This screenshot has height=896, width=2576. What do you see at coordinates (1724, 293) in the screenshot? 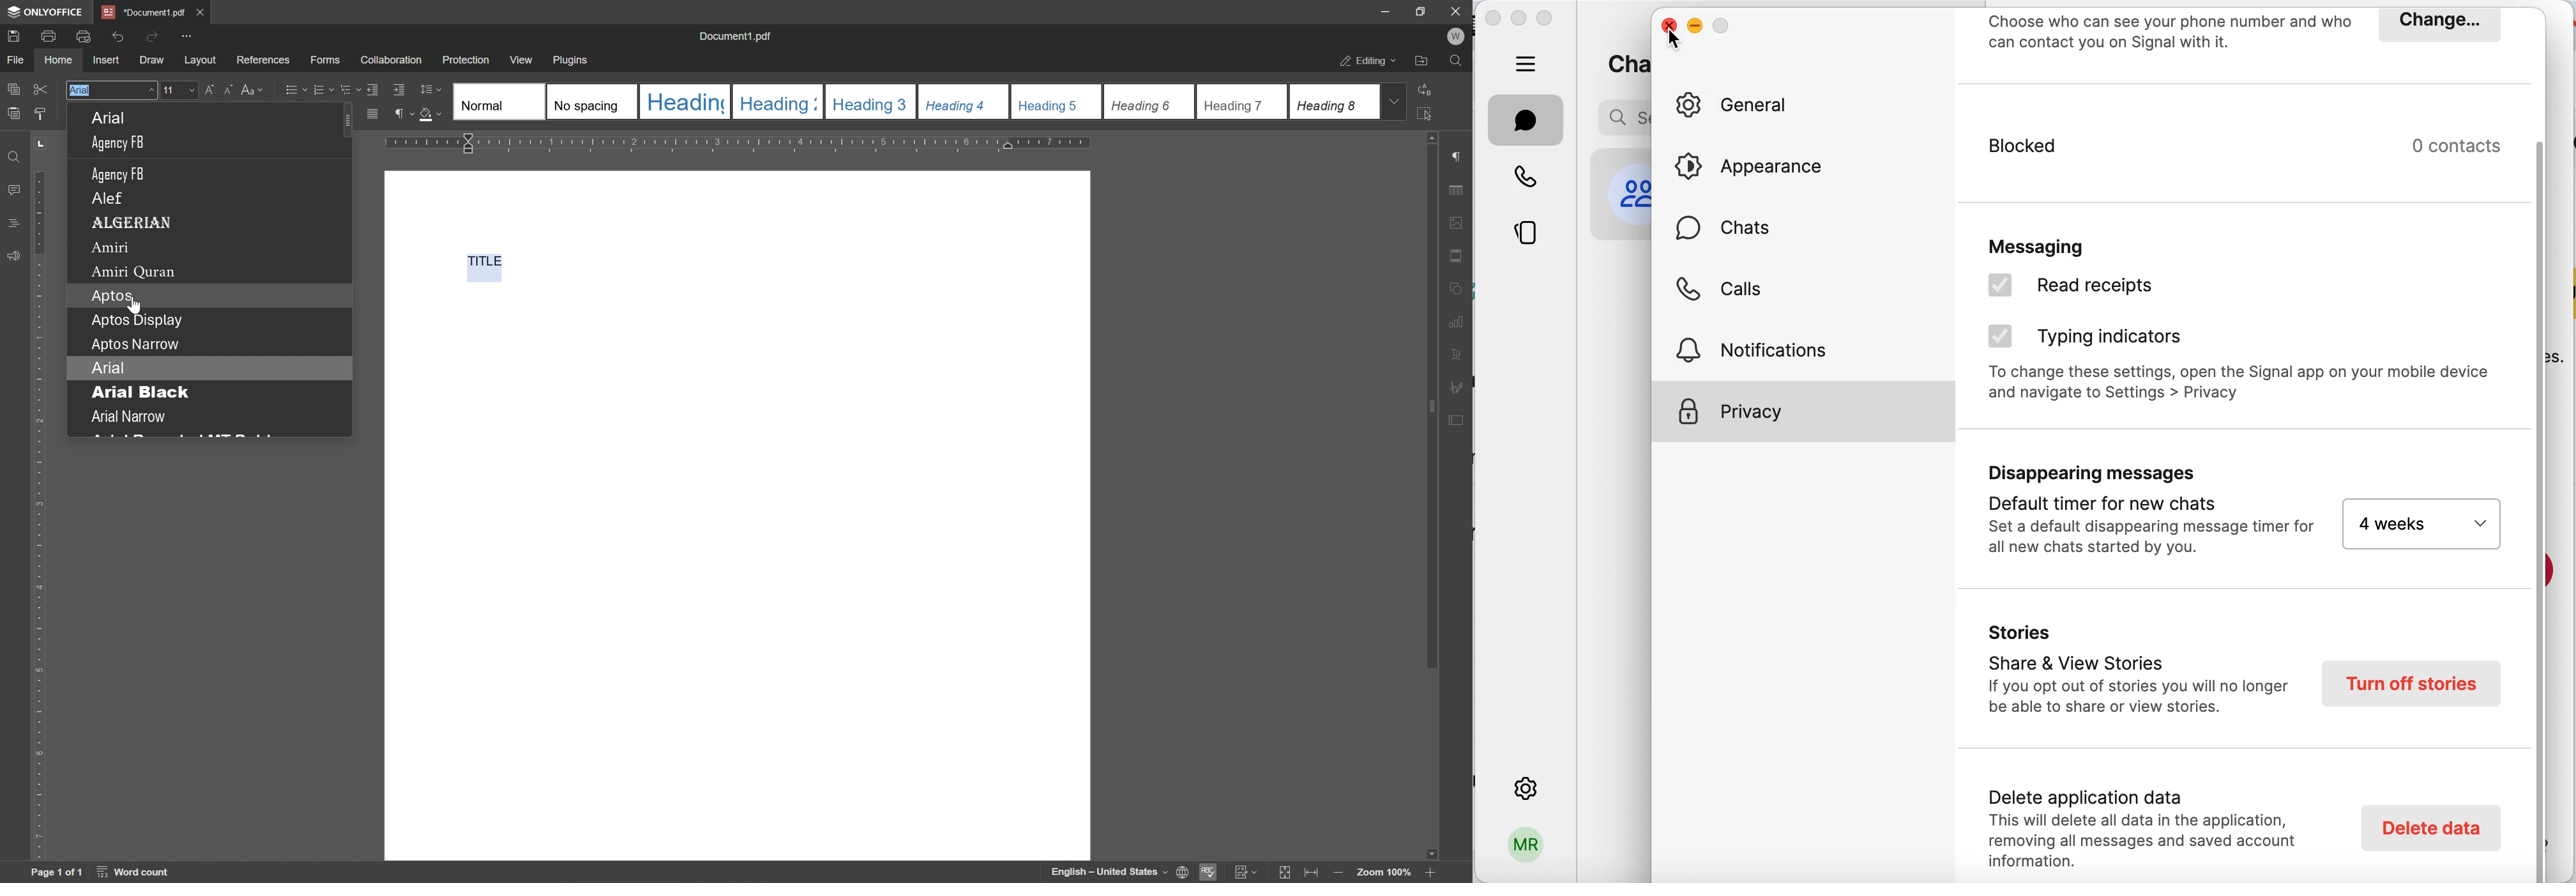
I see `calls` at bounding box center [1724, 293].